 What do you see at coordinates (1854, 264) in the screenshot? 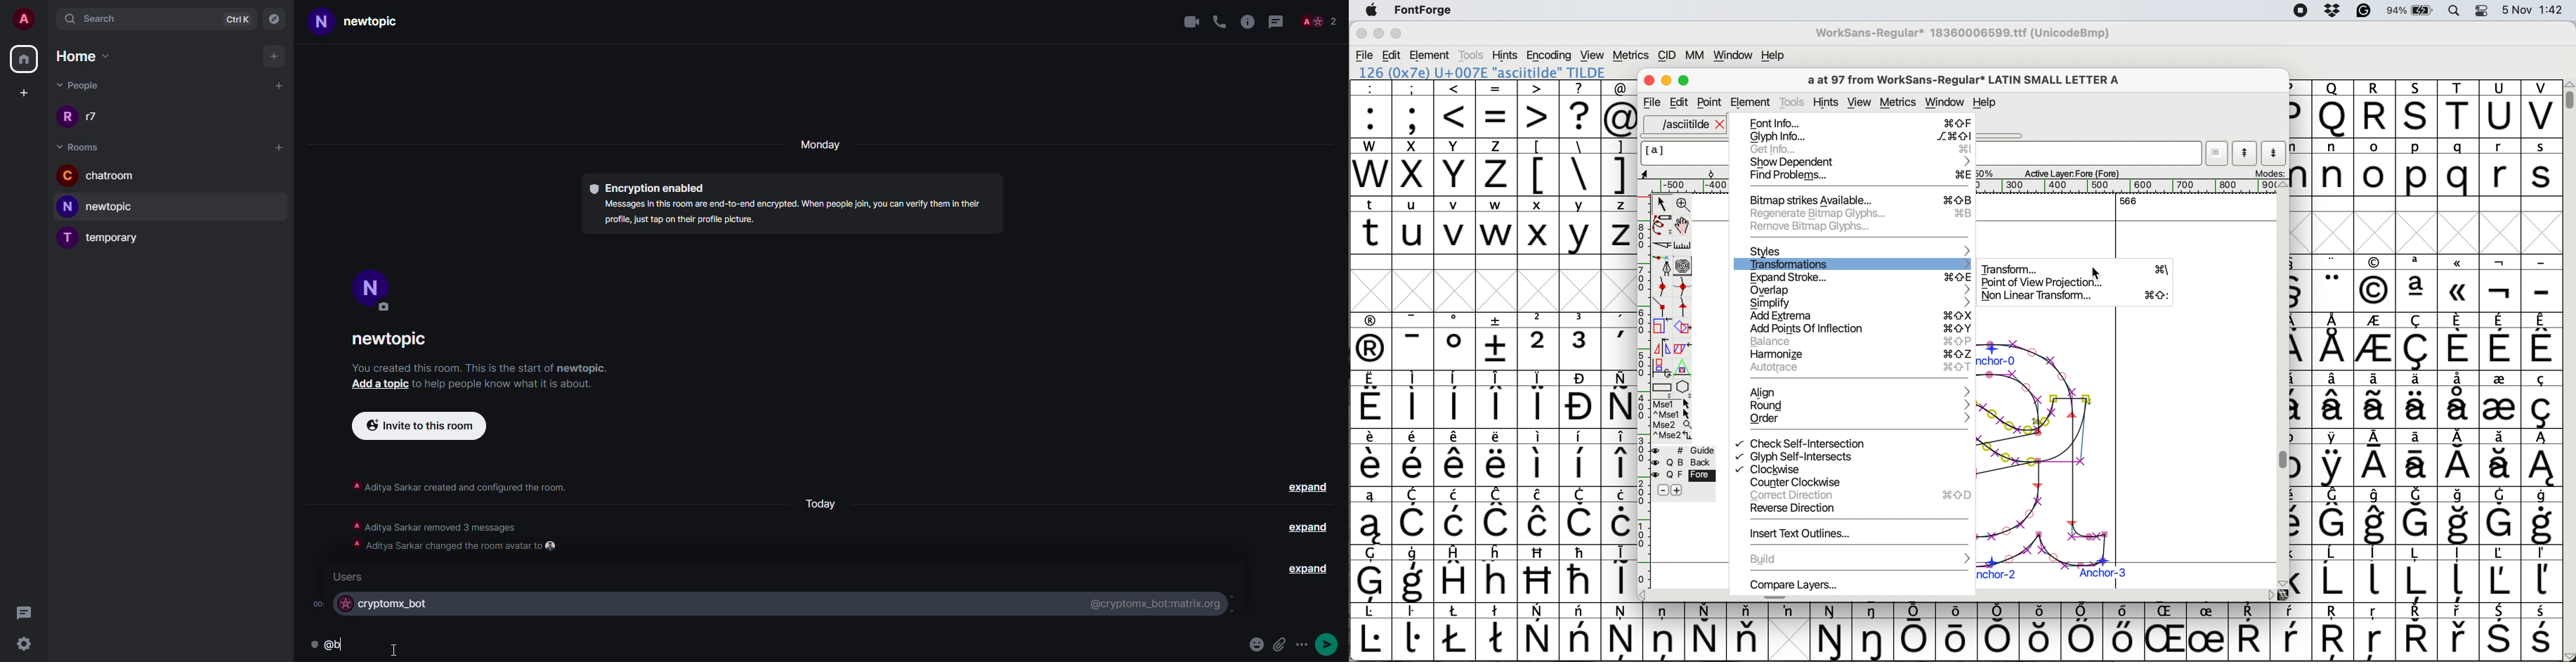
I see `transformations selected` at bounding box center [1854, 264].